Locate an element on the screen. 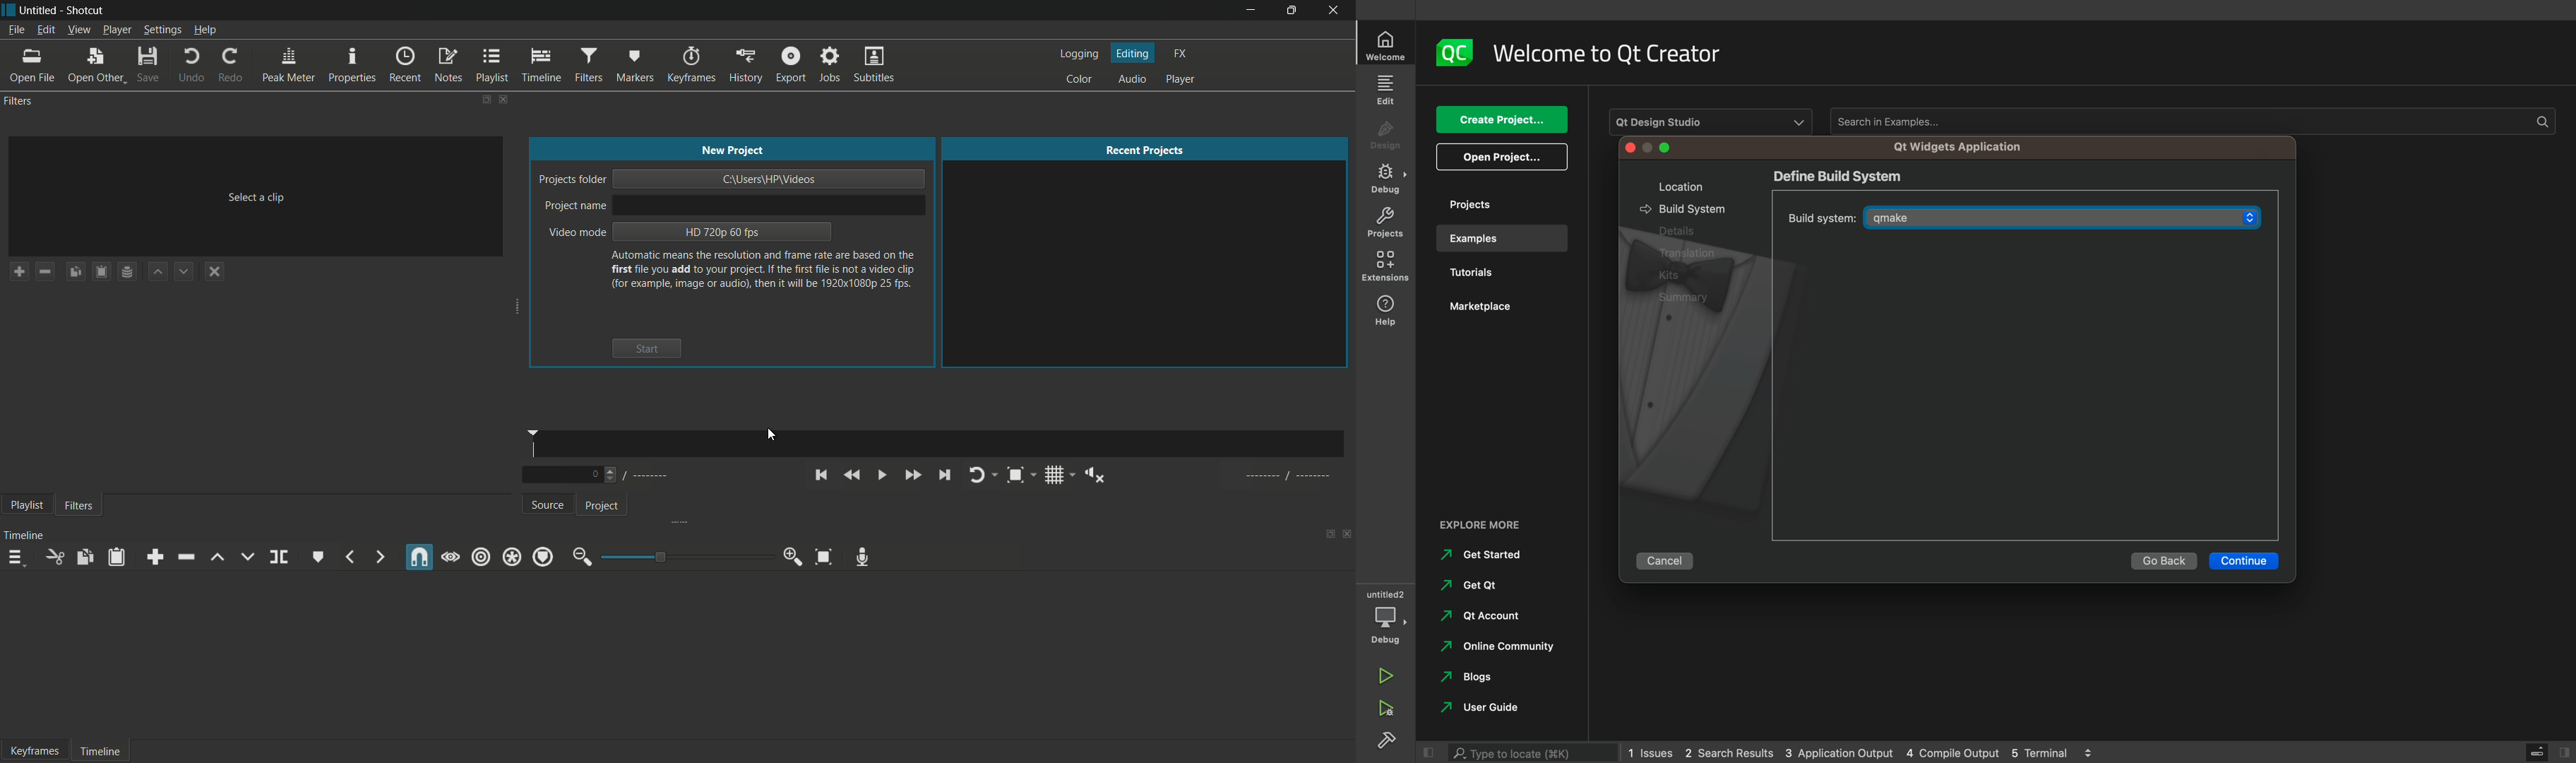 The image size is (2576, 784). Qt Design is located at coordinates (1712, 120).